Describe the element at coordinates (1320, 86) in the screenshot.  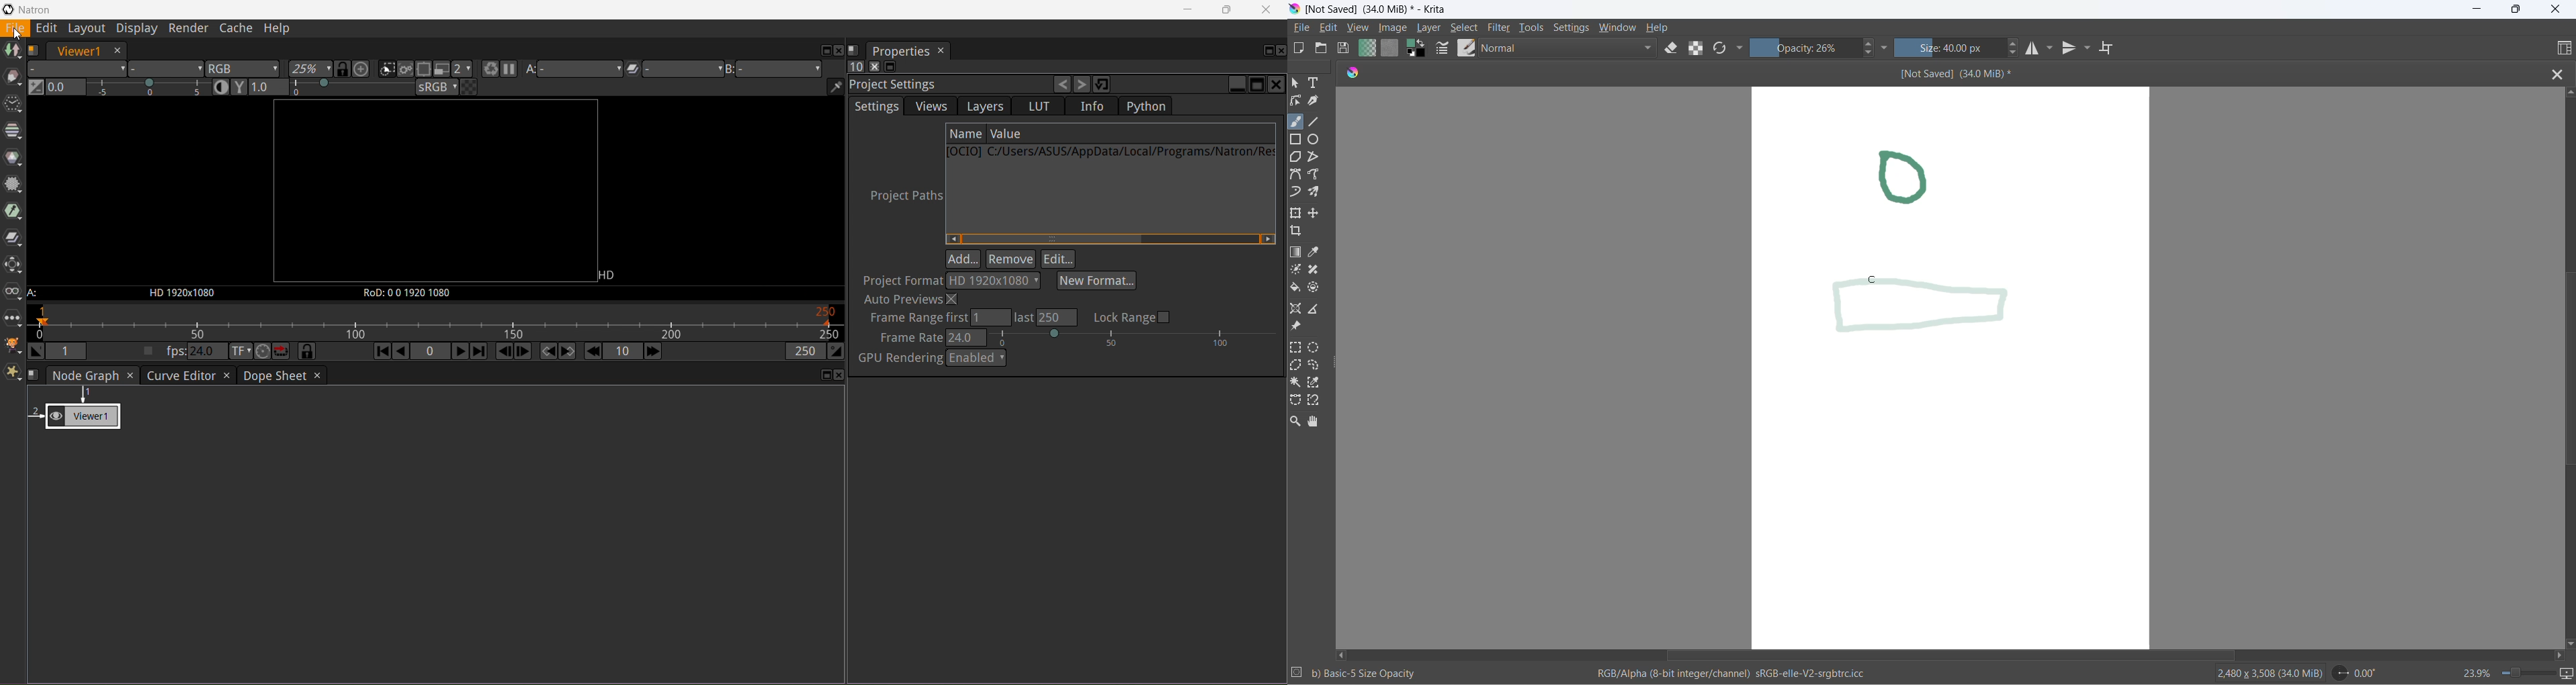
I see `text tool` at that location.